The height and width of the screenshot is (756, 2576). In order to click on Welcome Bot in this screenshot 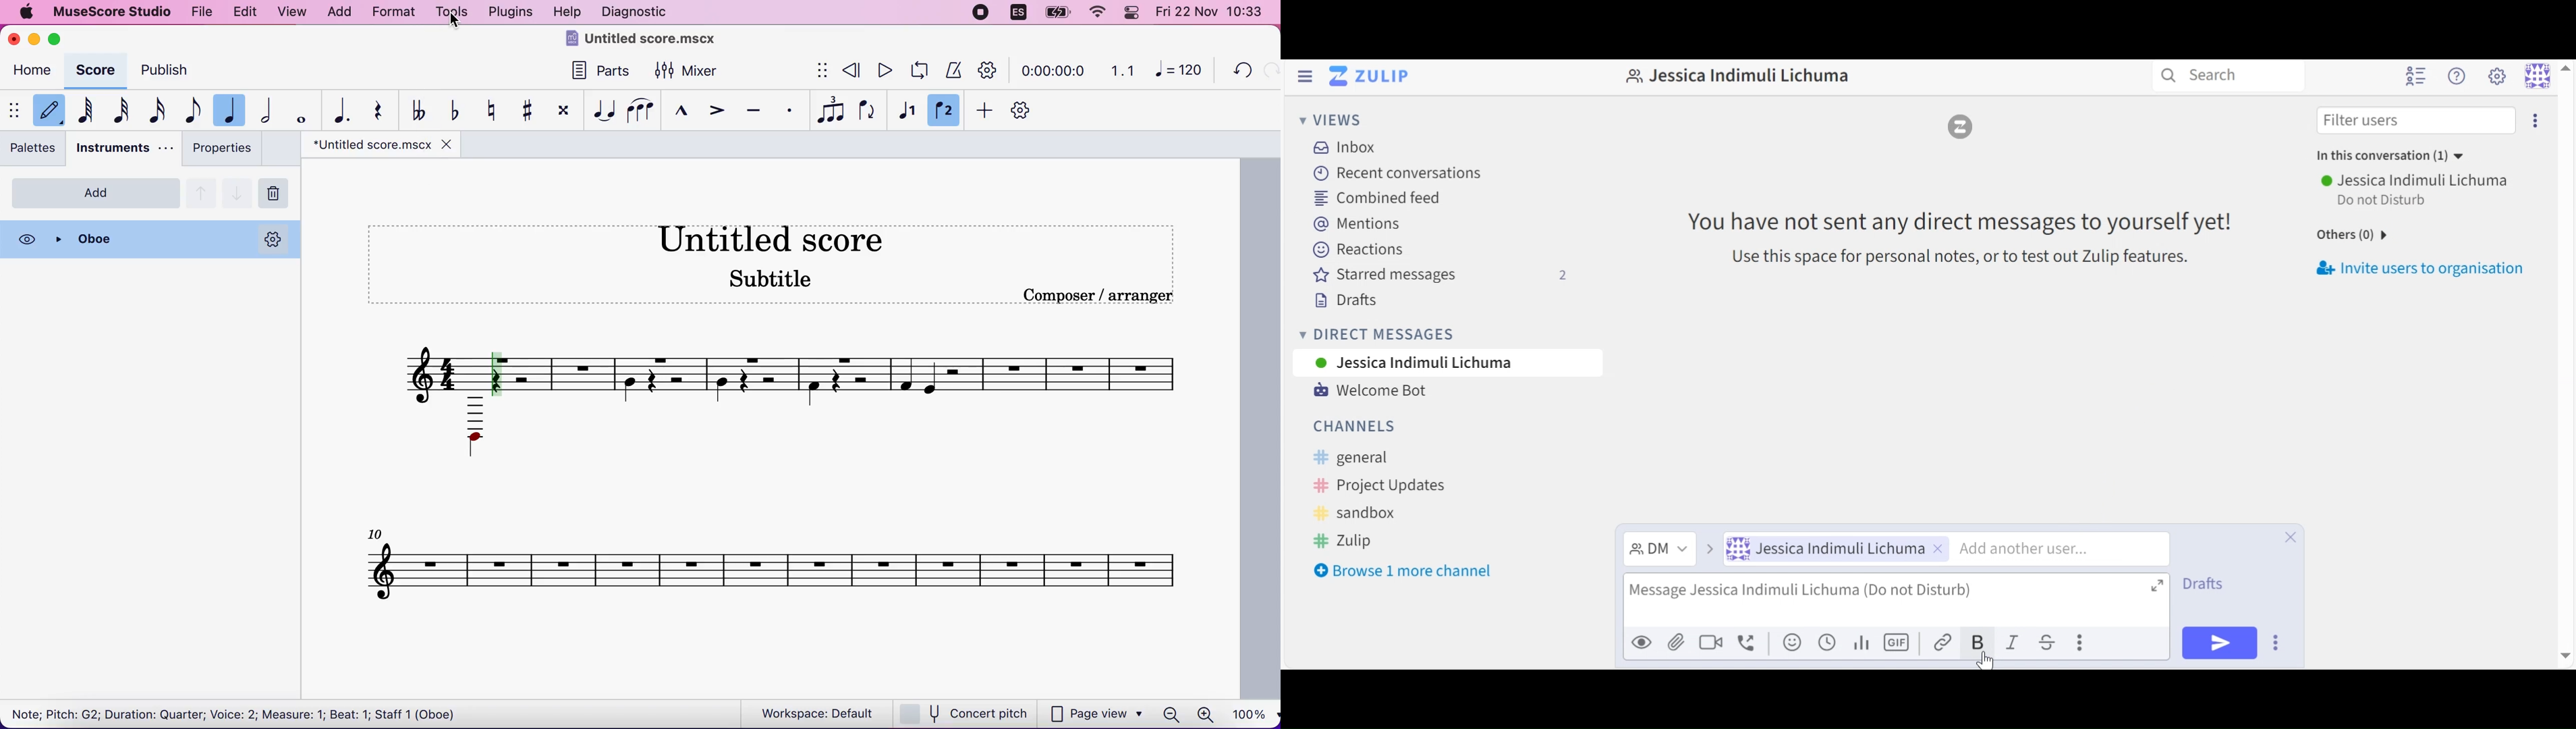, I will do `click(1370, 392)`.